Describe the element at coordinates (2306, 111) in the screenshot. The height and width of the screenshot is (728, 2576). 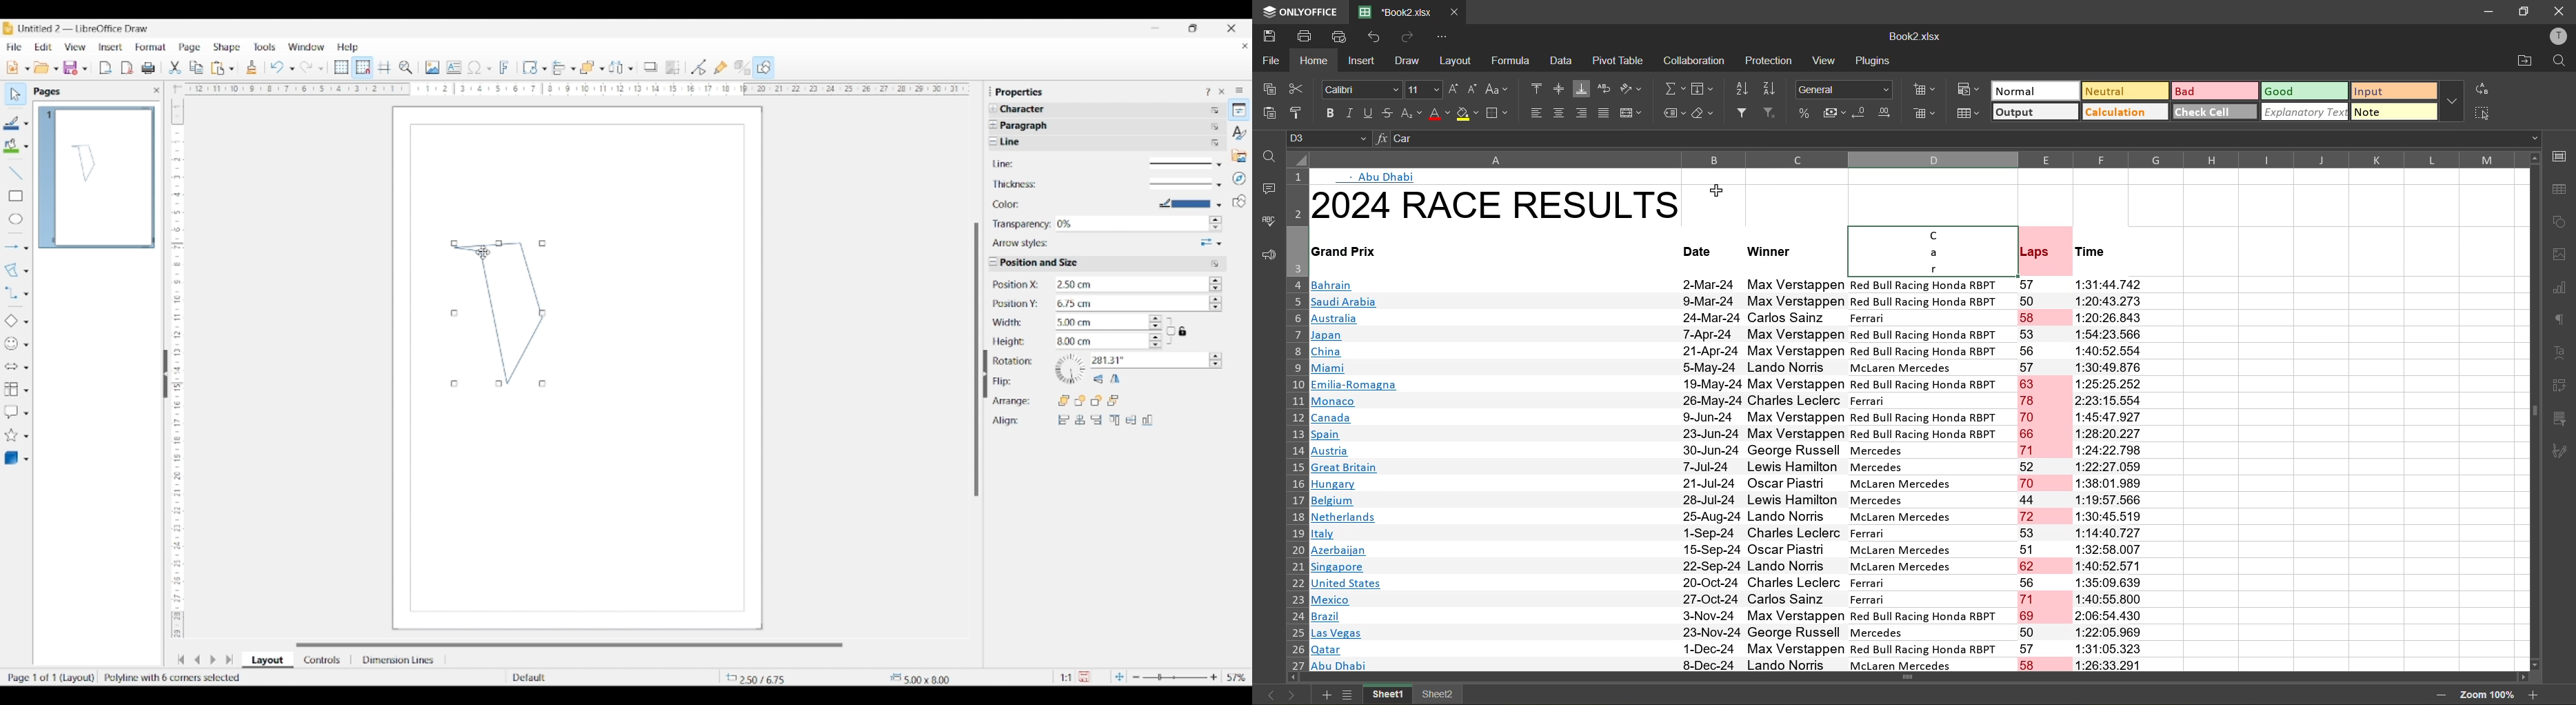
I see `explanatory text` at that location.